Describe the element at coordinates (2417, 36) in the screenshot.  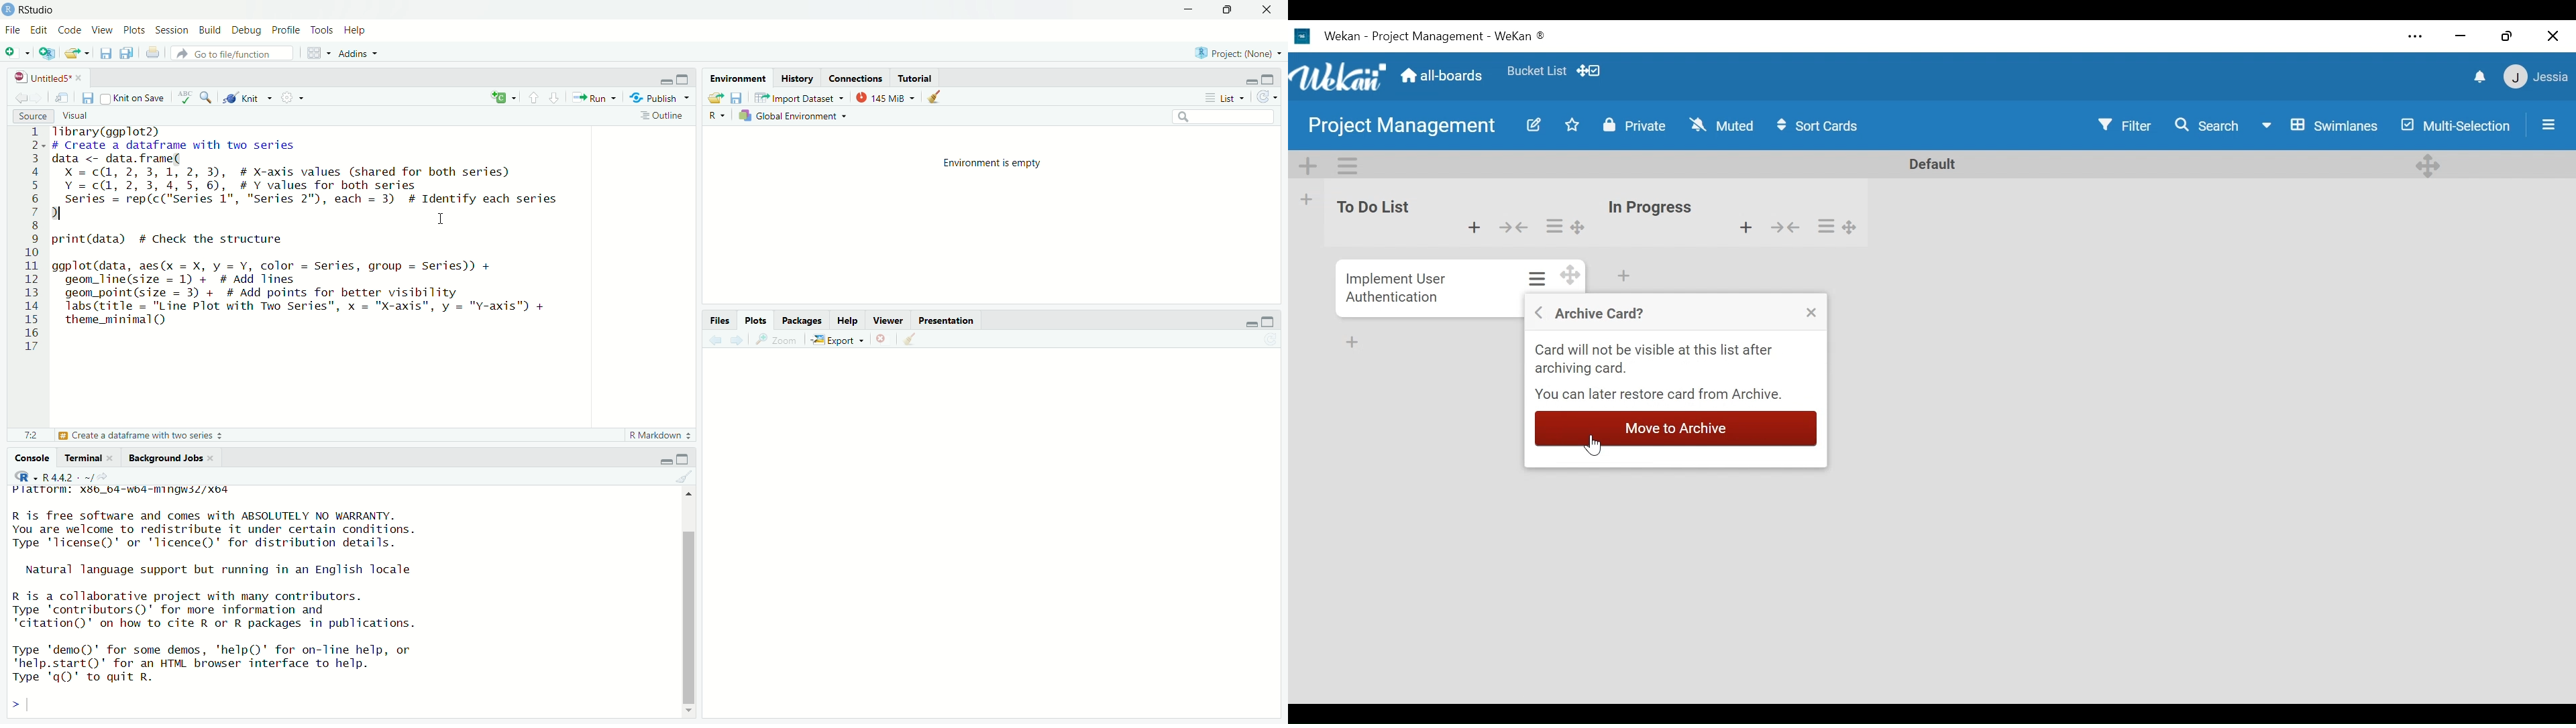
I see `Settings and more` at that location.